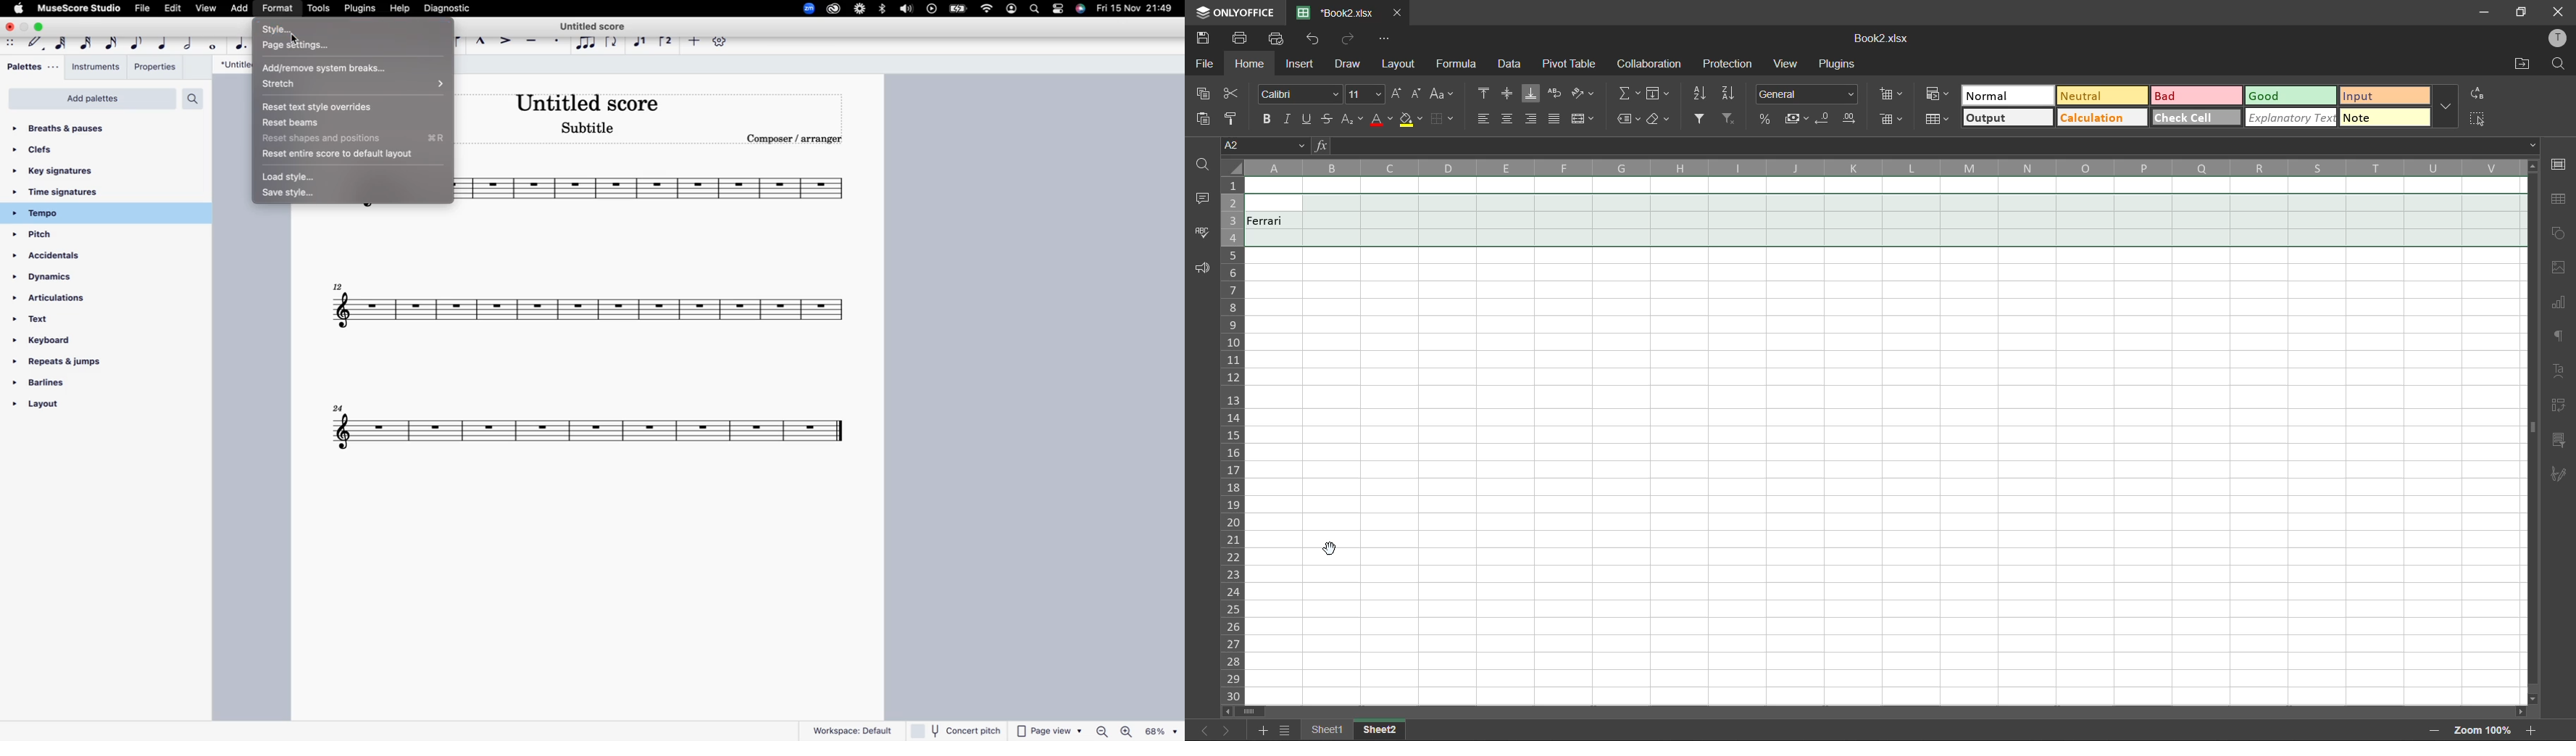  What do you see at coordinates (2004, 95) in the screenshot?
I see `normal` at bounding box center [2004, 95].